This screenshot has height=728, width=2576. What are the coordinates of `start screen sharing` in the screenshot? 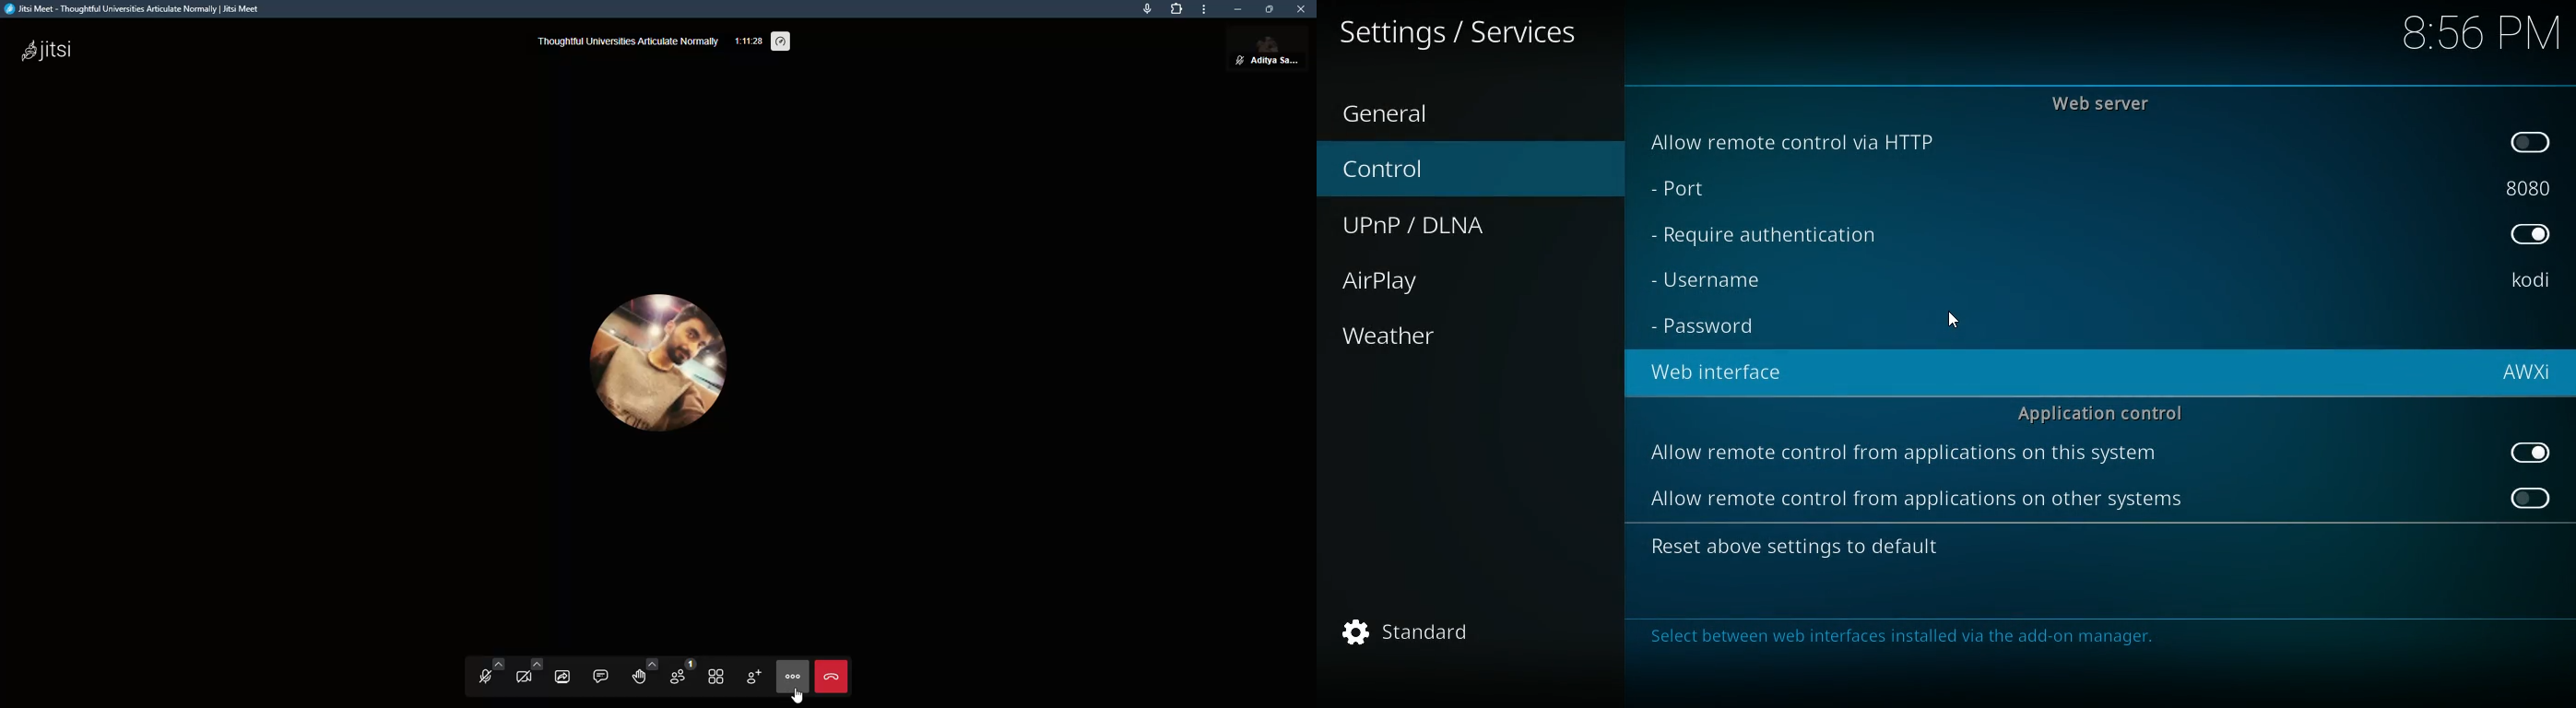 It's located at (564, 676).